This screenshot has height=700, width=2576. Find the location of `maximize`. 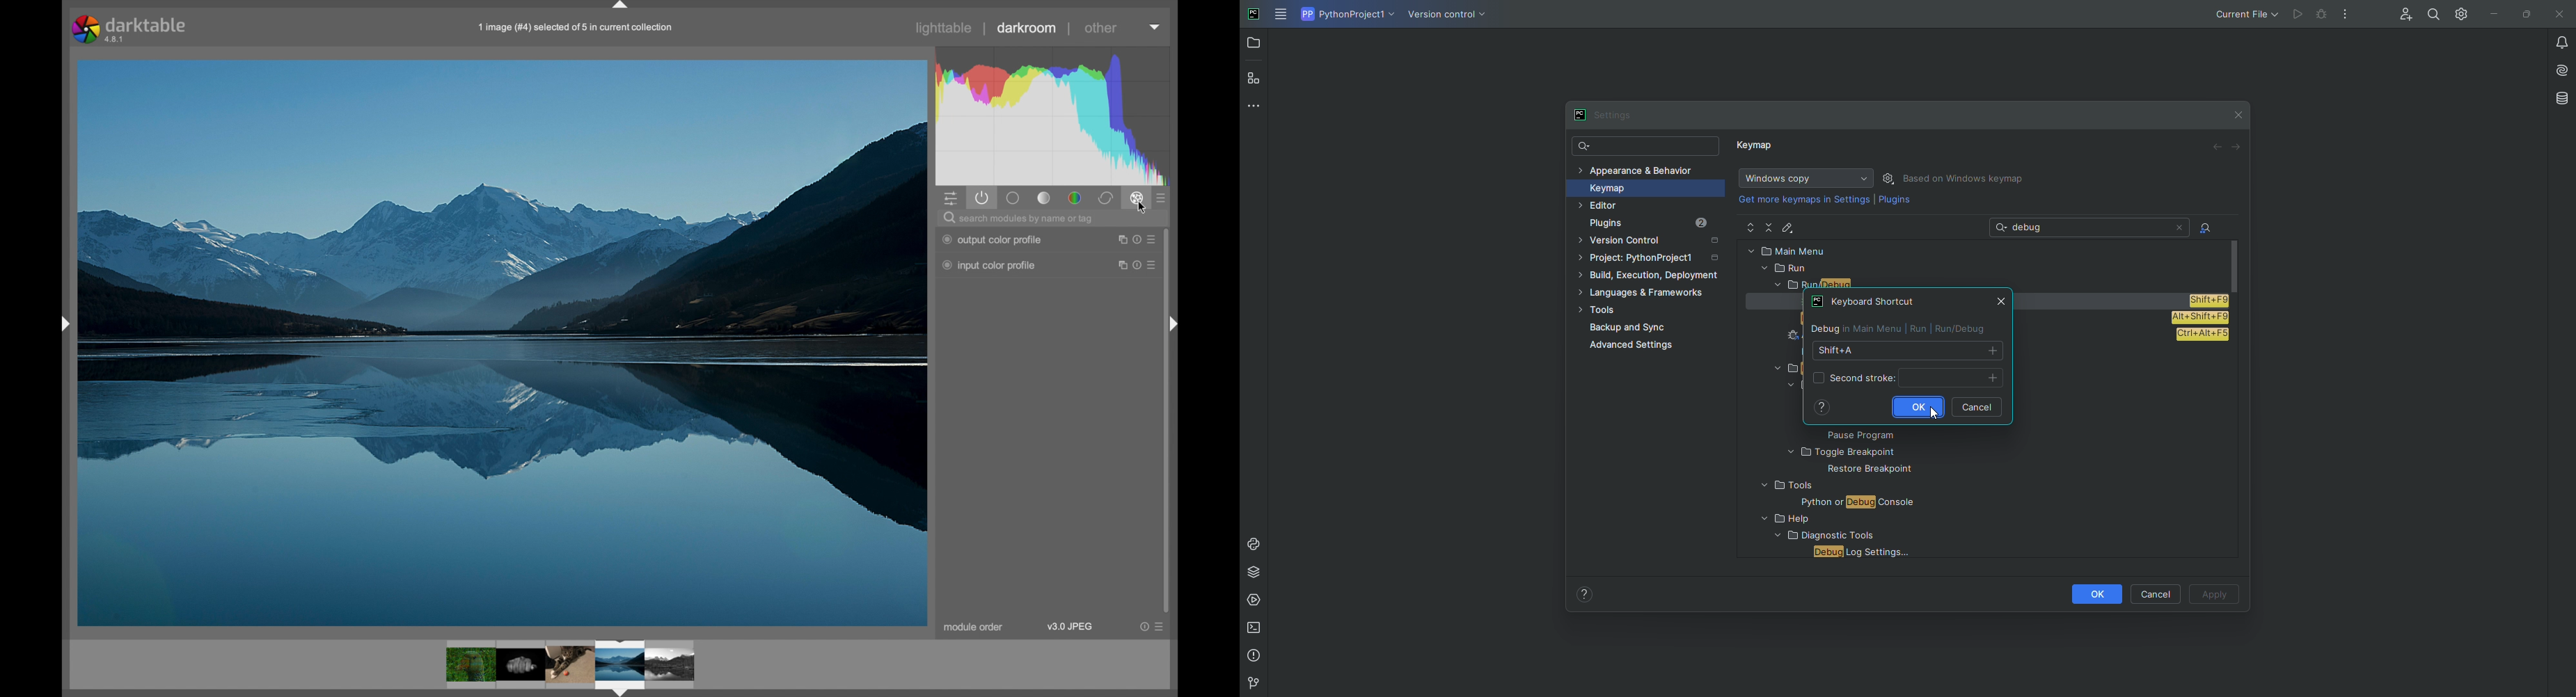

maximize is located at coordinates (1120, 239).